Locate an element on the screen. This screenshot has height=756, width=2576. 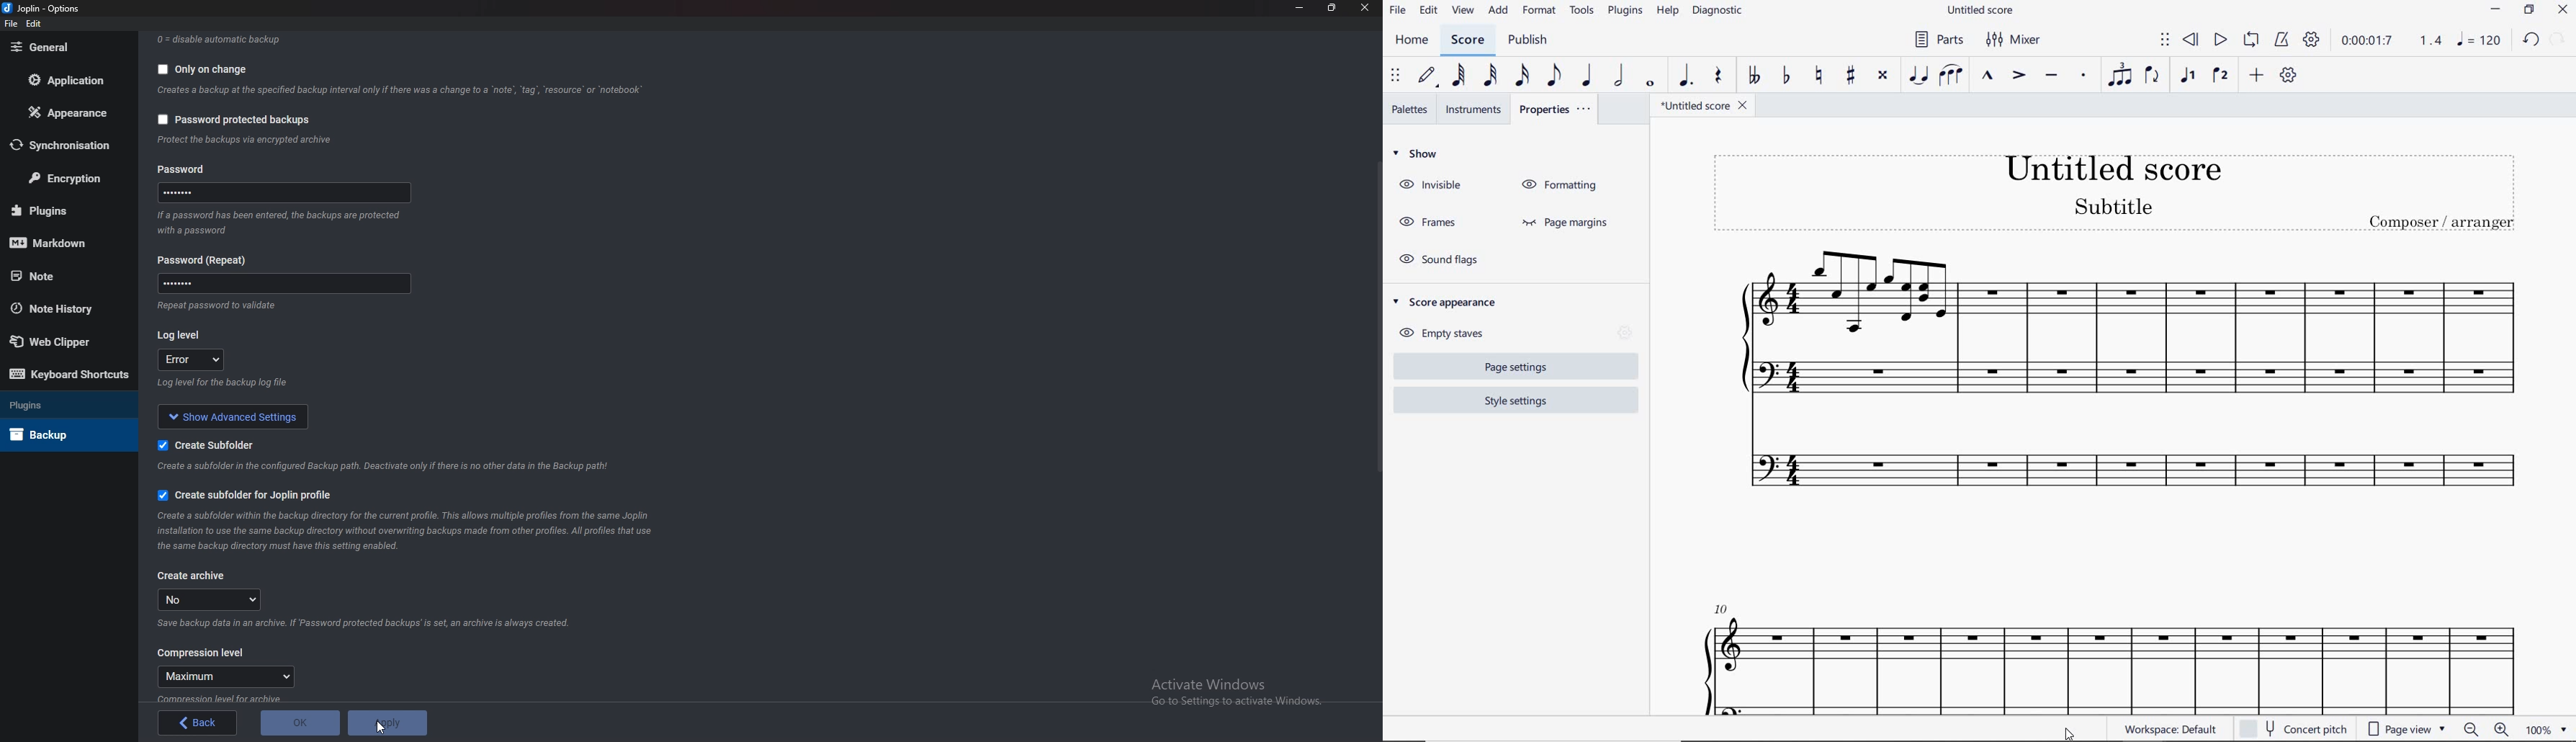
INVISIBLE is located at coordinates (1432, 186).